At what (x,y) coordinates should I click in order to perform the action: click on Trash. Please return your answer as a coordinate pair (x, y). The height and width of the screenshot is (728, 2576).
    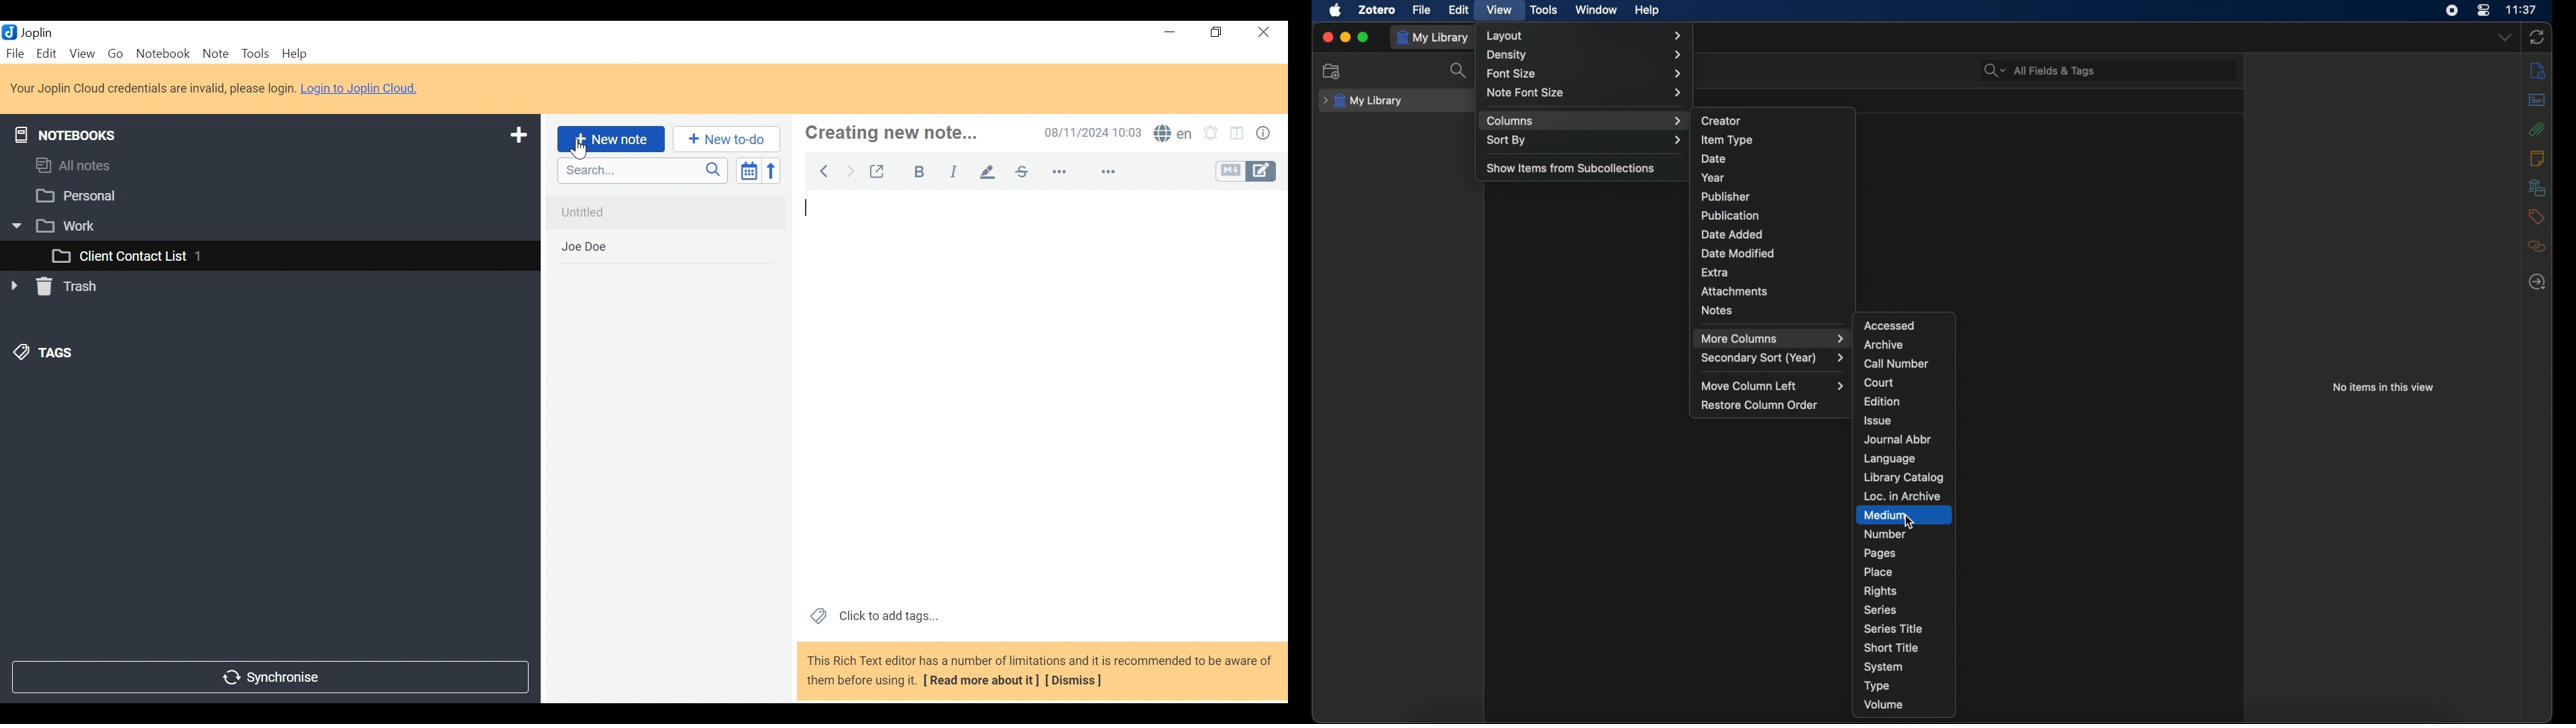
    Looking at the image, I should click on (56, 289).